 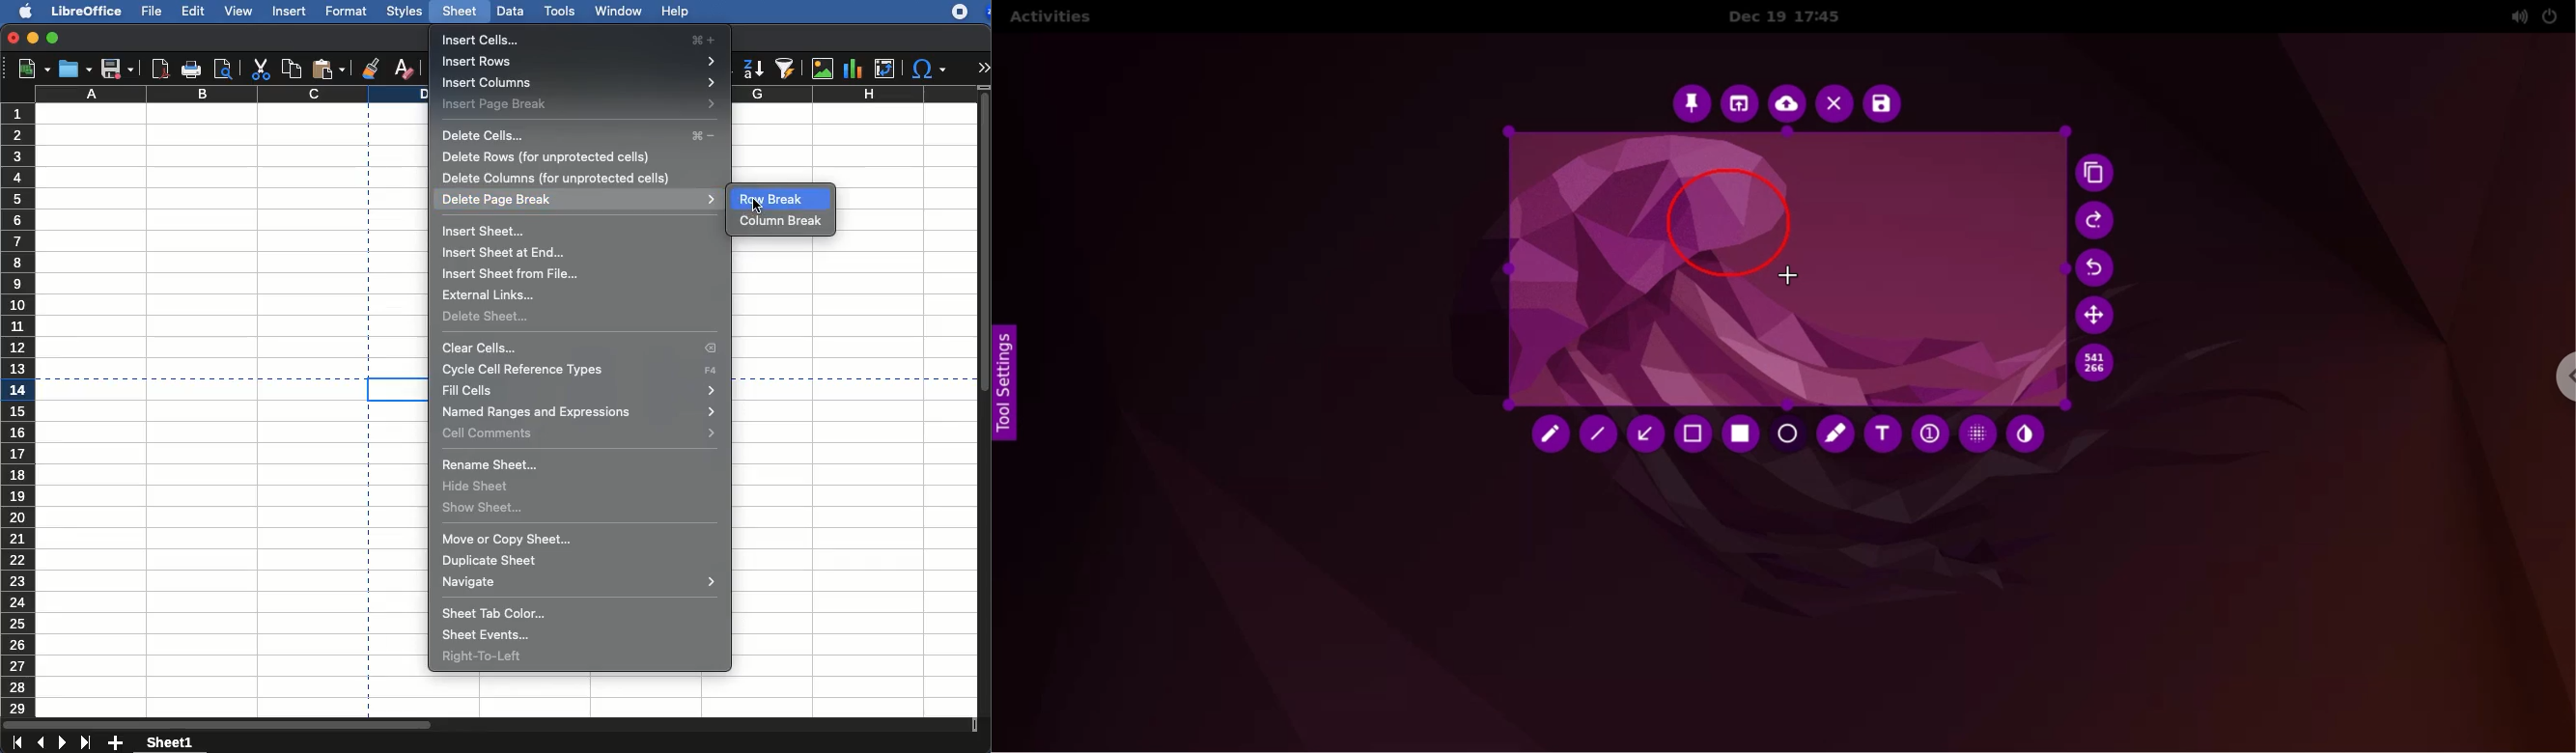 What do you see at coordinates (781, 222) in the screenshot?
I see `column break` at bounding box center [781, 222].